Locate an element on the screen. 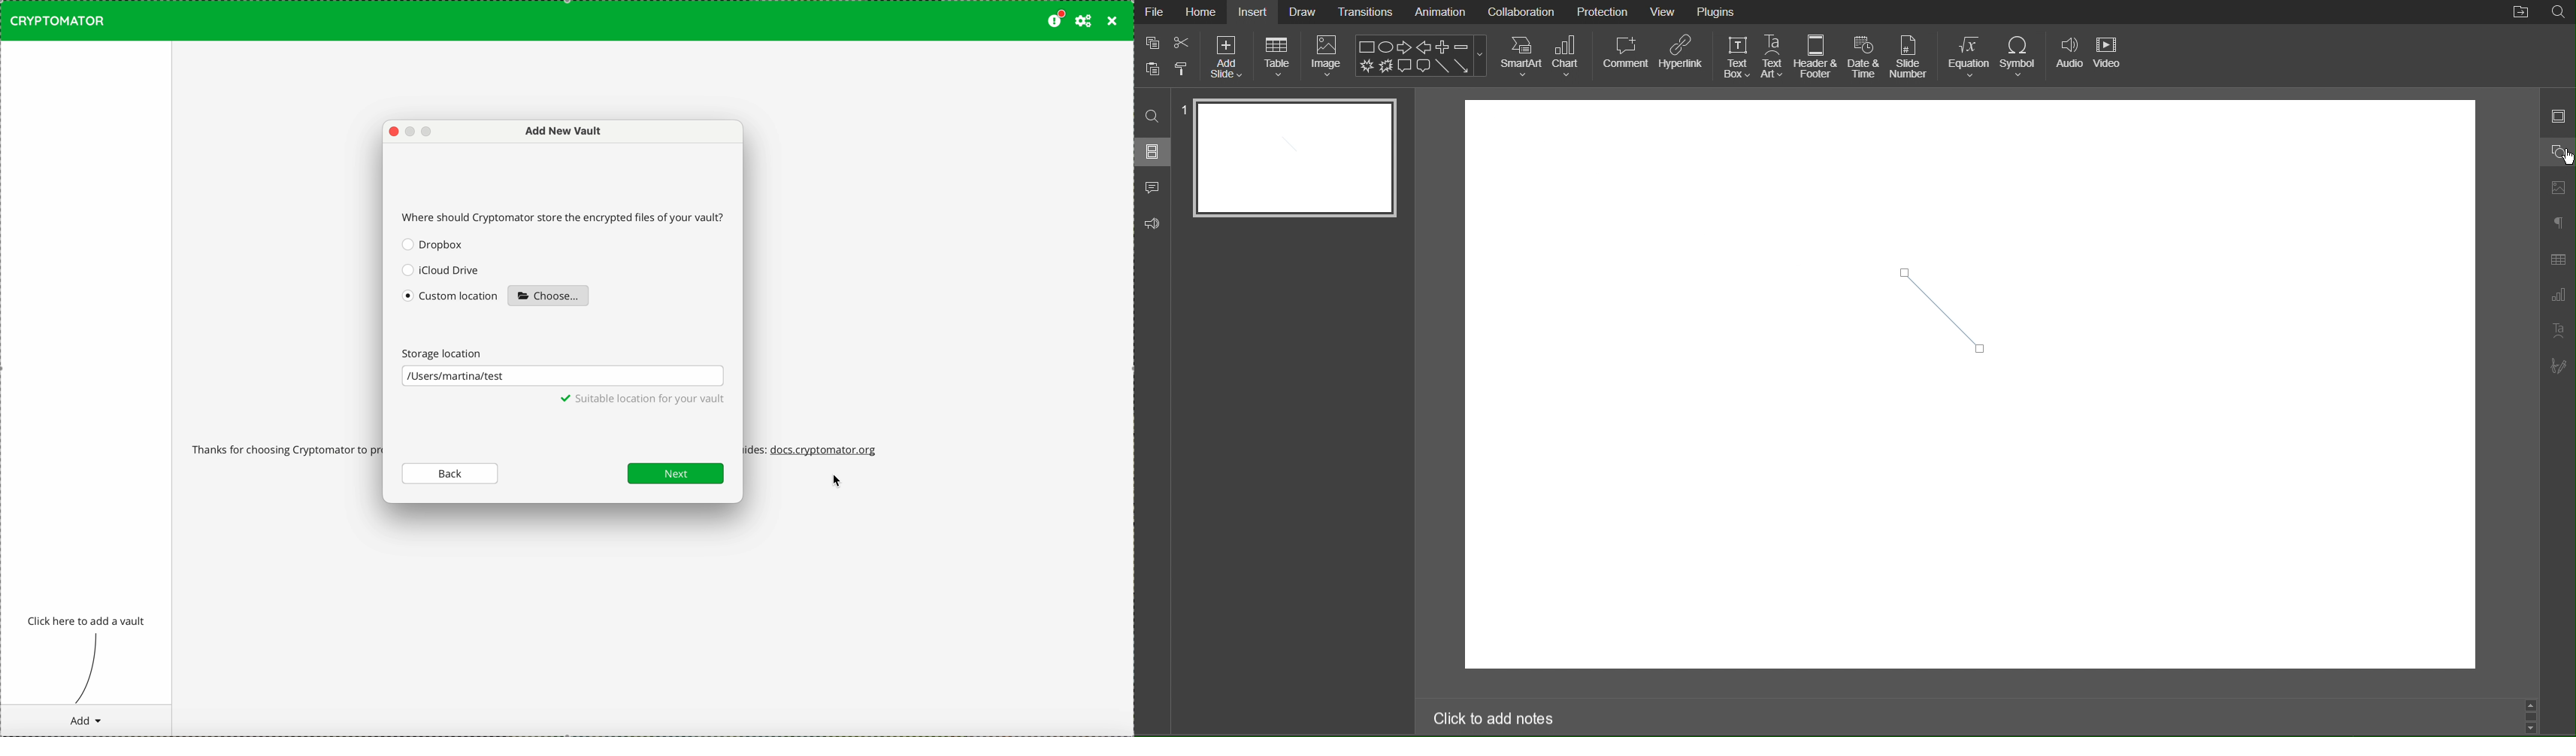 The width and height of the screenshot is (2576, 756). storage location is located at coordinates (447, 352).